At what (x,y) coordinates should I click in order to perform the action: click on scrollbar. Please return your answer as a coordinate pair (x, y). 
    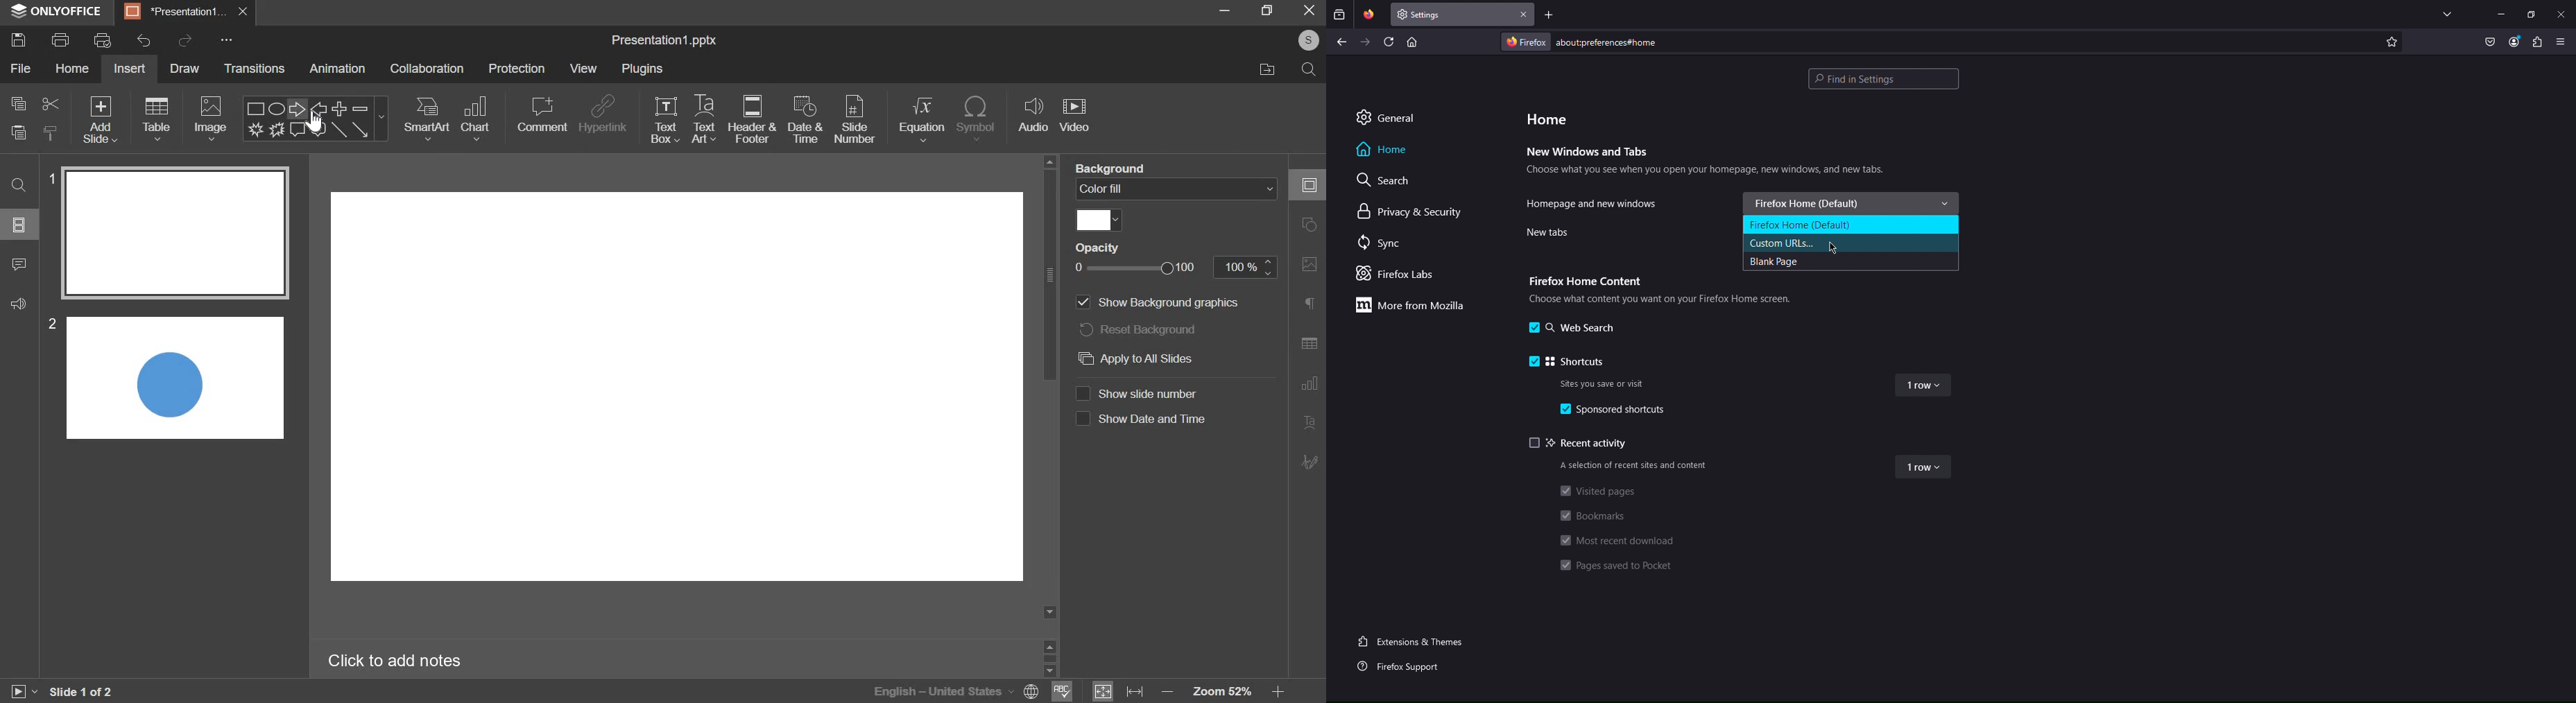
    Looking at the image, I should click on (1050, 659).